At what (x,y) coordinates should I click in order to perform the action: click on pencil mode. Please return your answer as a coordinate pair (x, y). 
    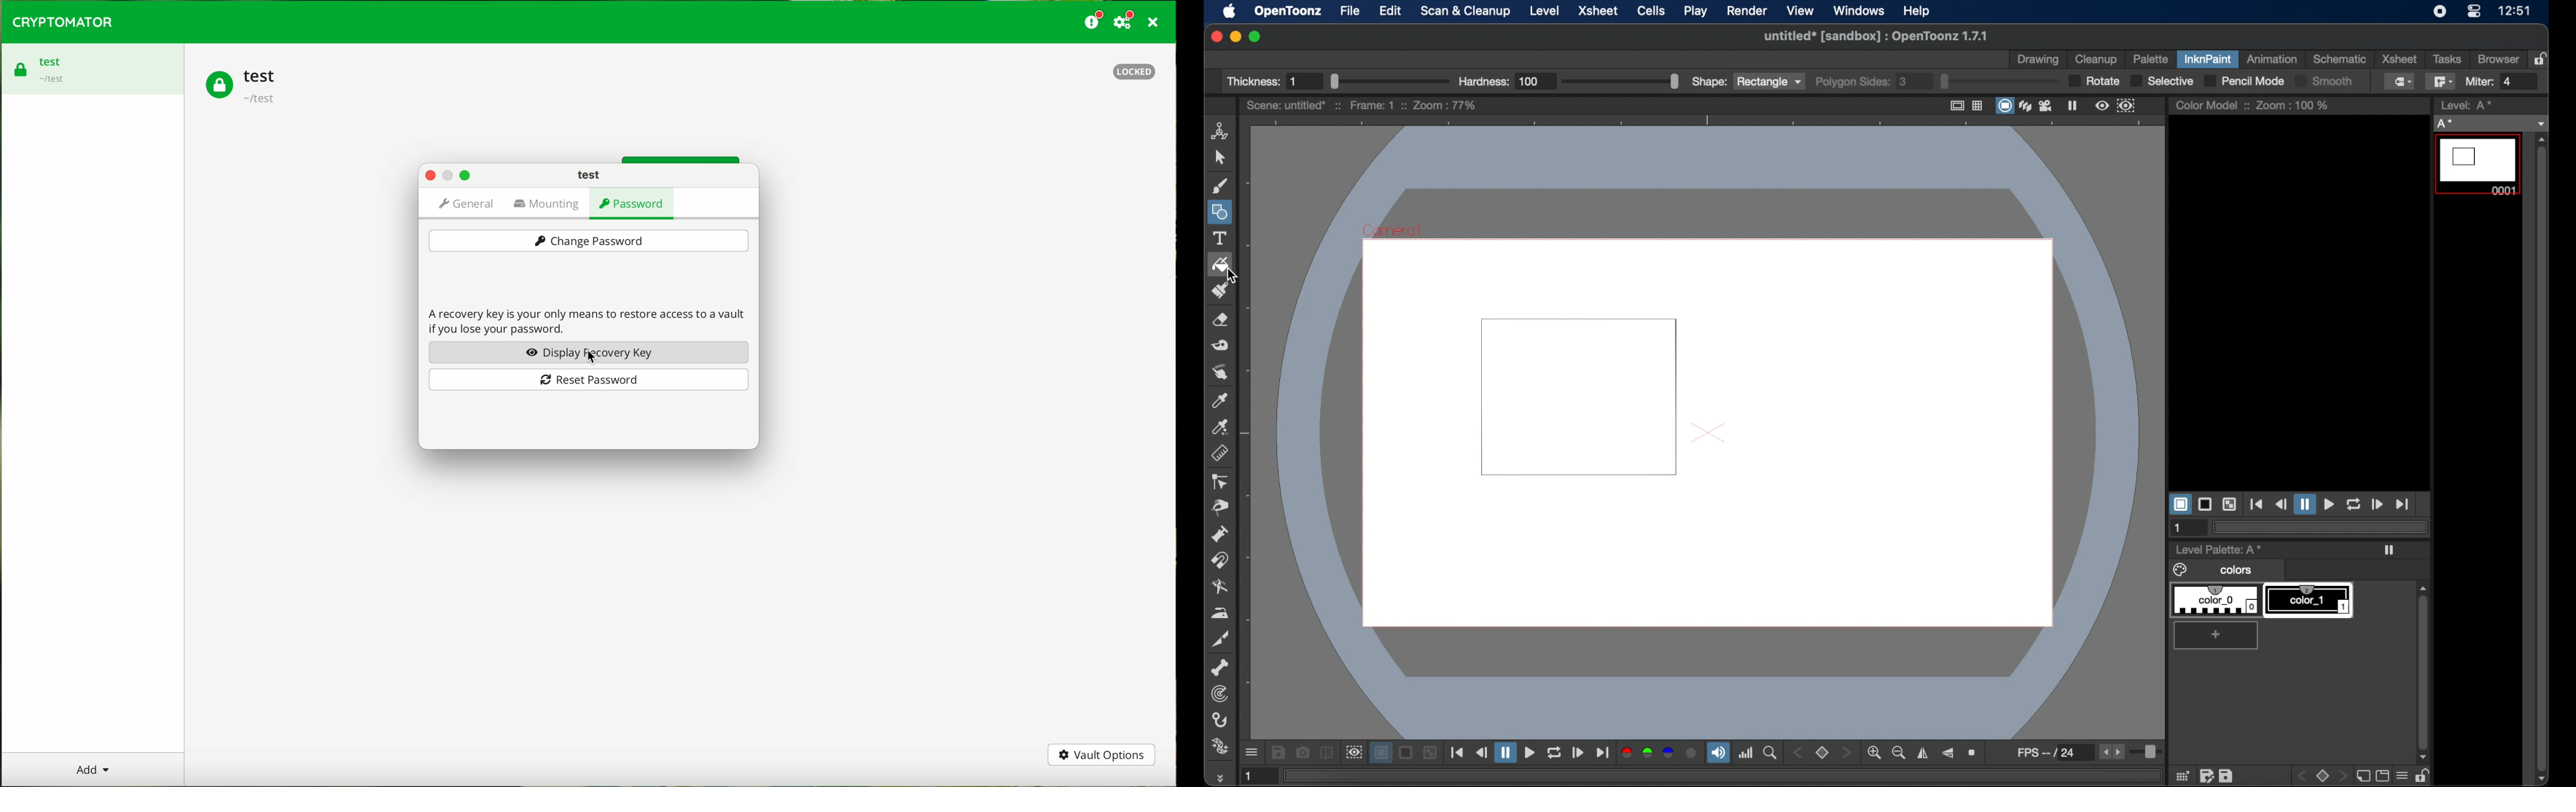
    Looking at the image, I should click on (2243, 82).